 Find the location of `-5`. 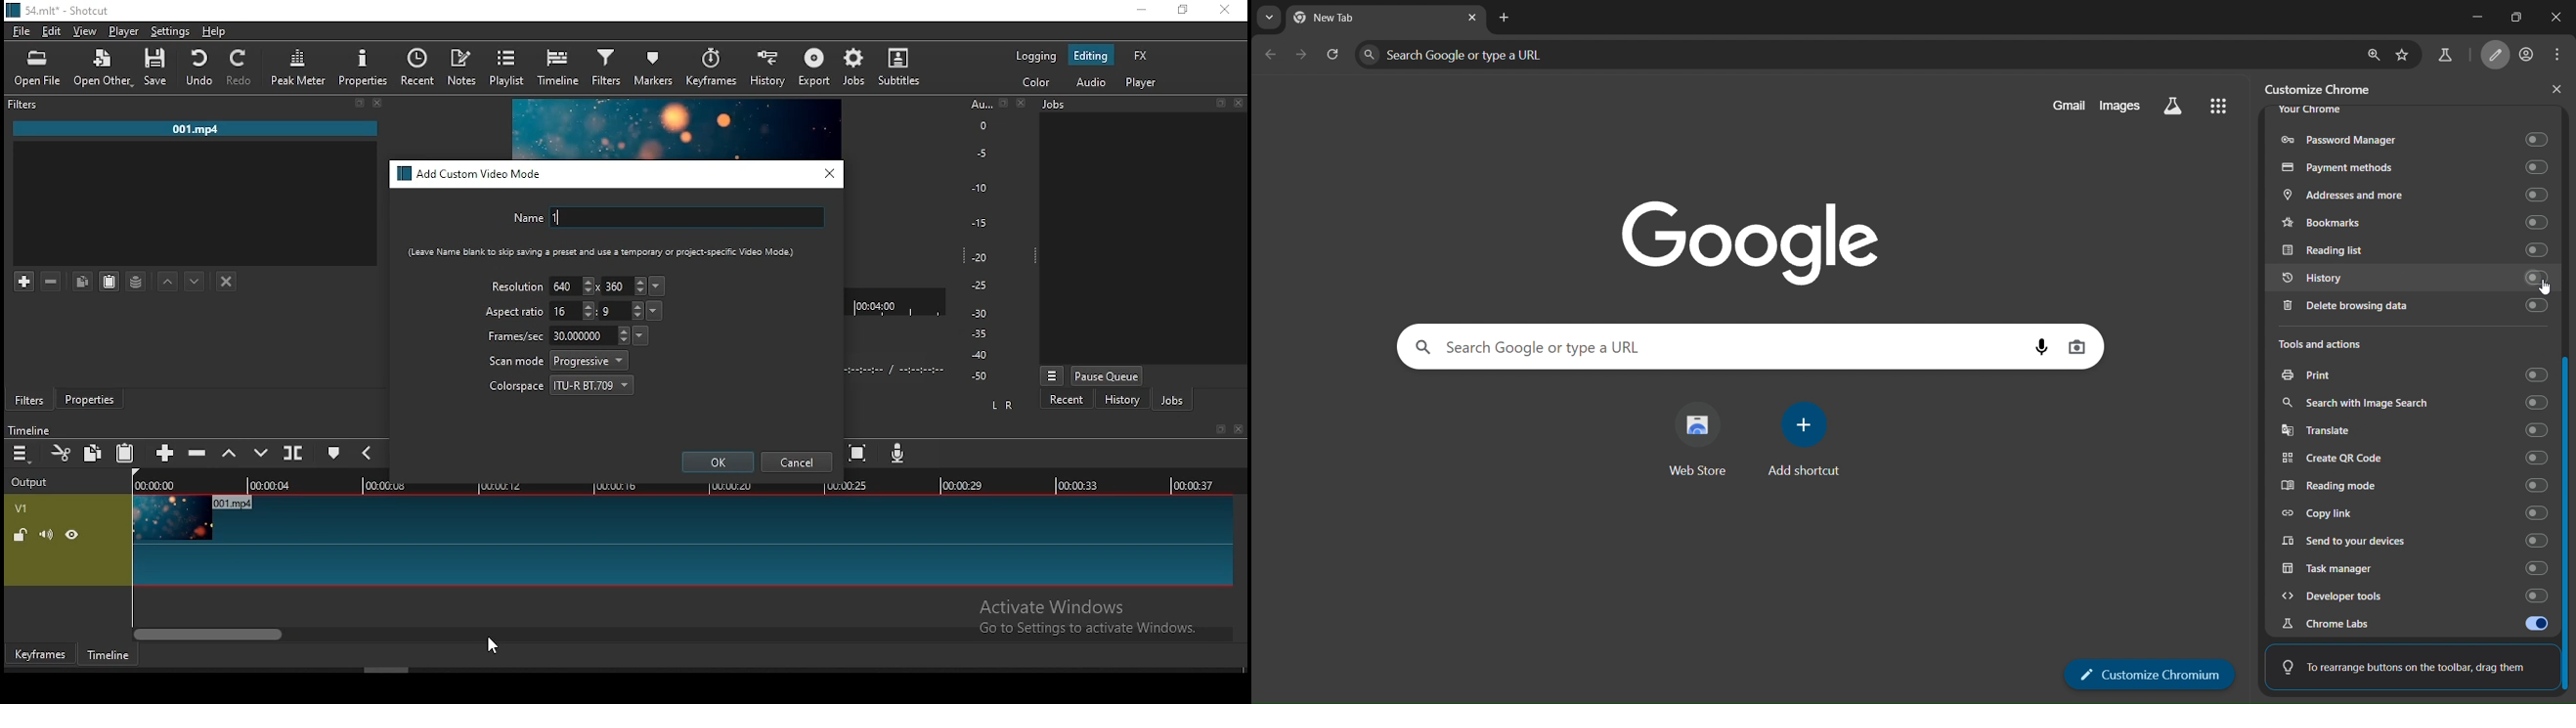

-5 is located at coordinates (980, 152).